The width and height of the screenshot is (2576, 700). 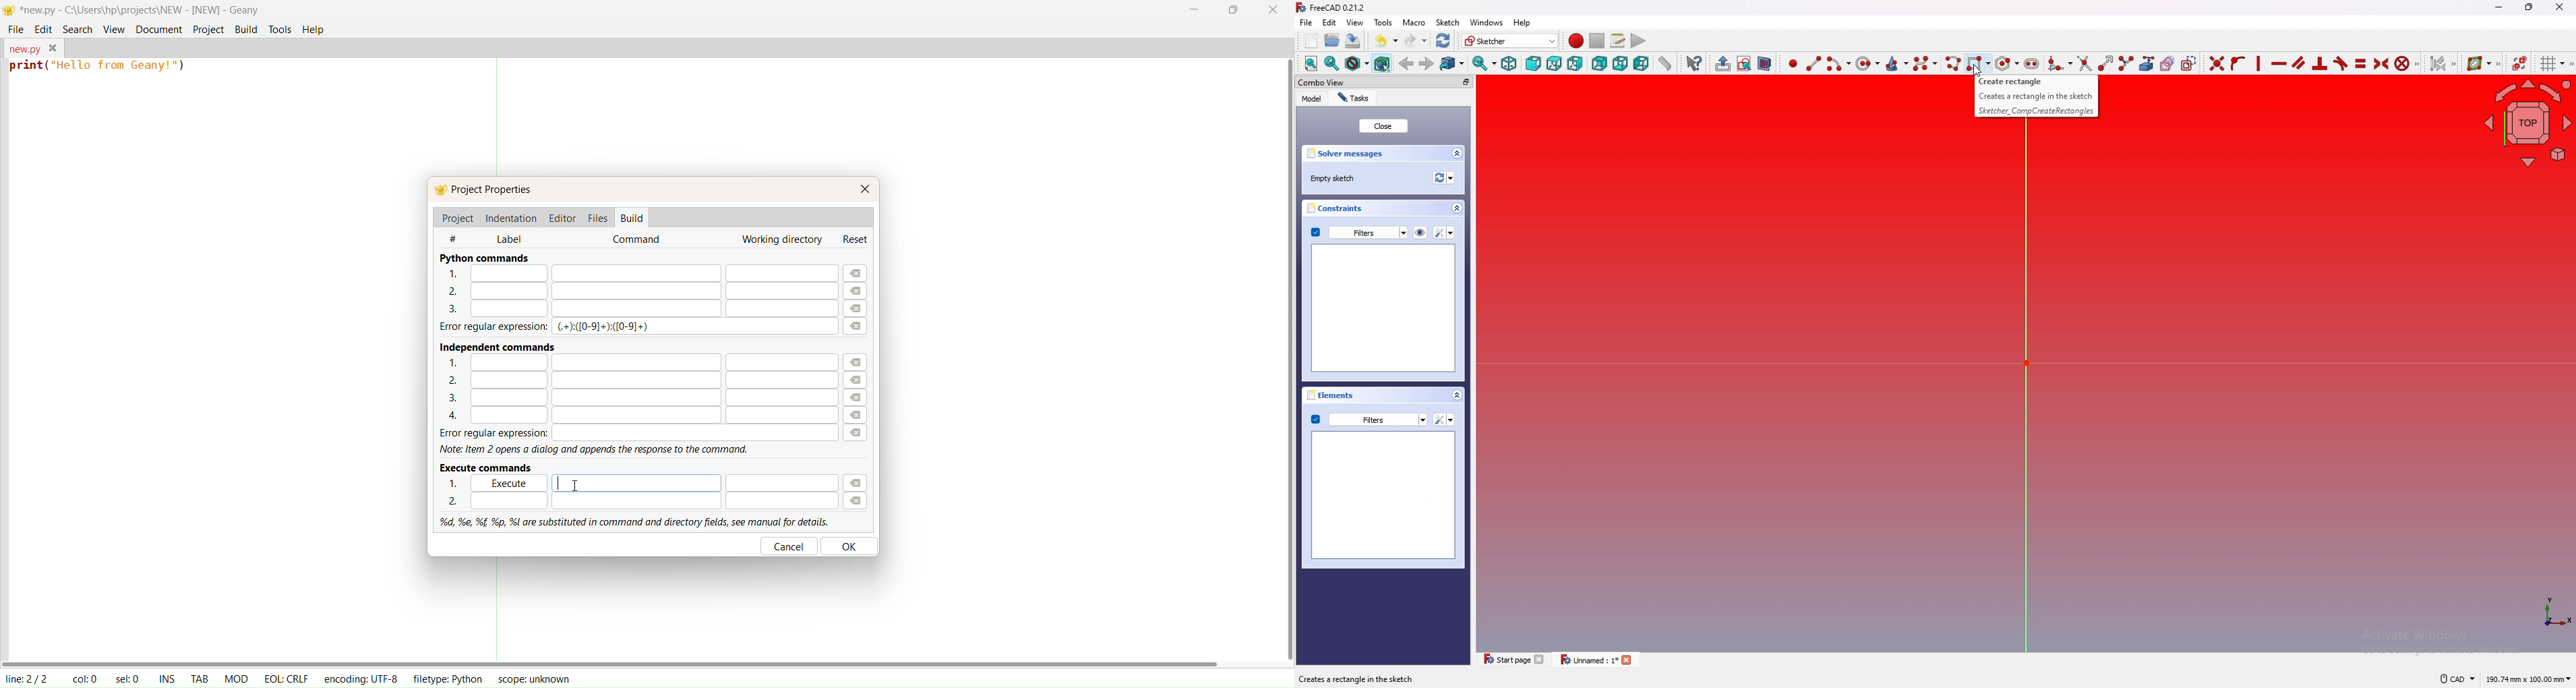 I want to click on refresh, so click(x=1443, y=178).